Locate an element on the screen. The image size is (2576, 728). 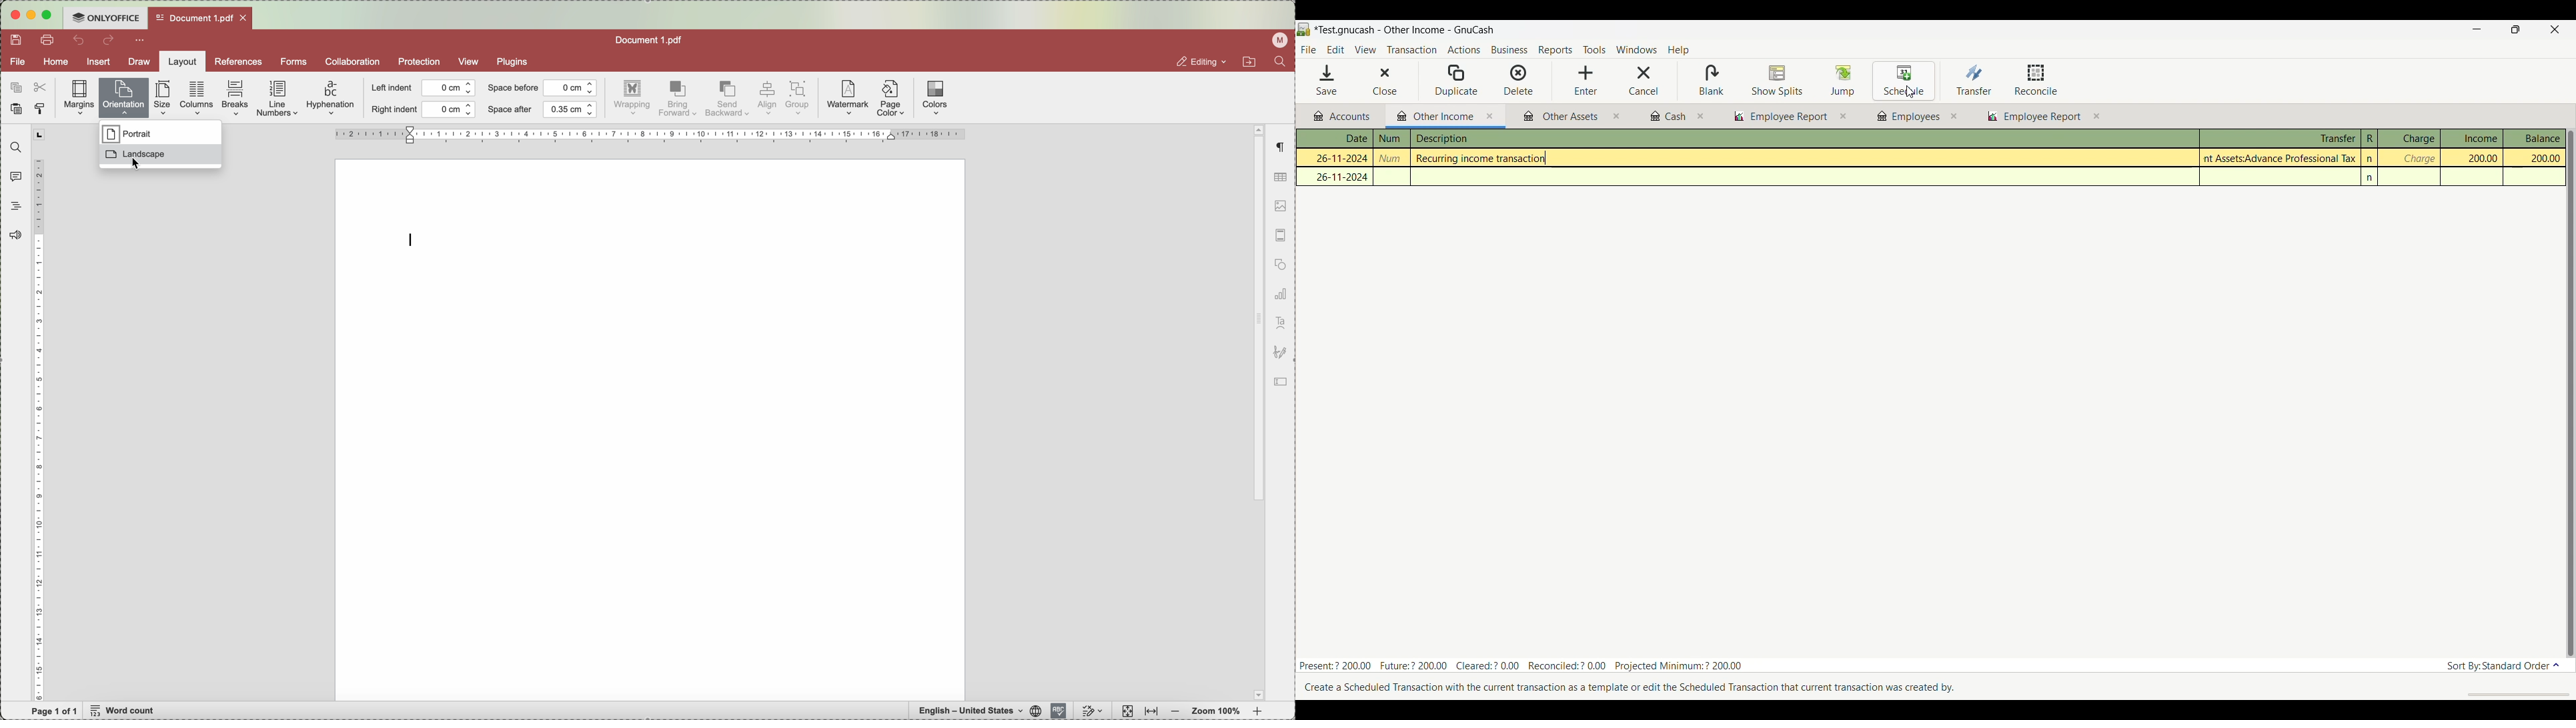
wrapping is located at coordinates (634, 99).